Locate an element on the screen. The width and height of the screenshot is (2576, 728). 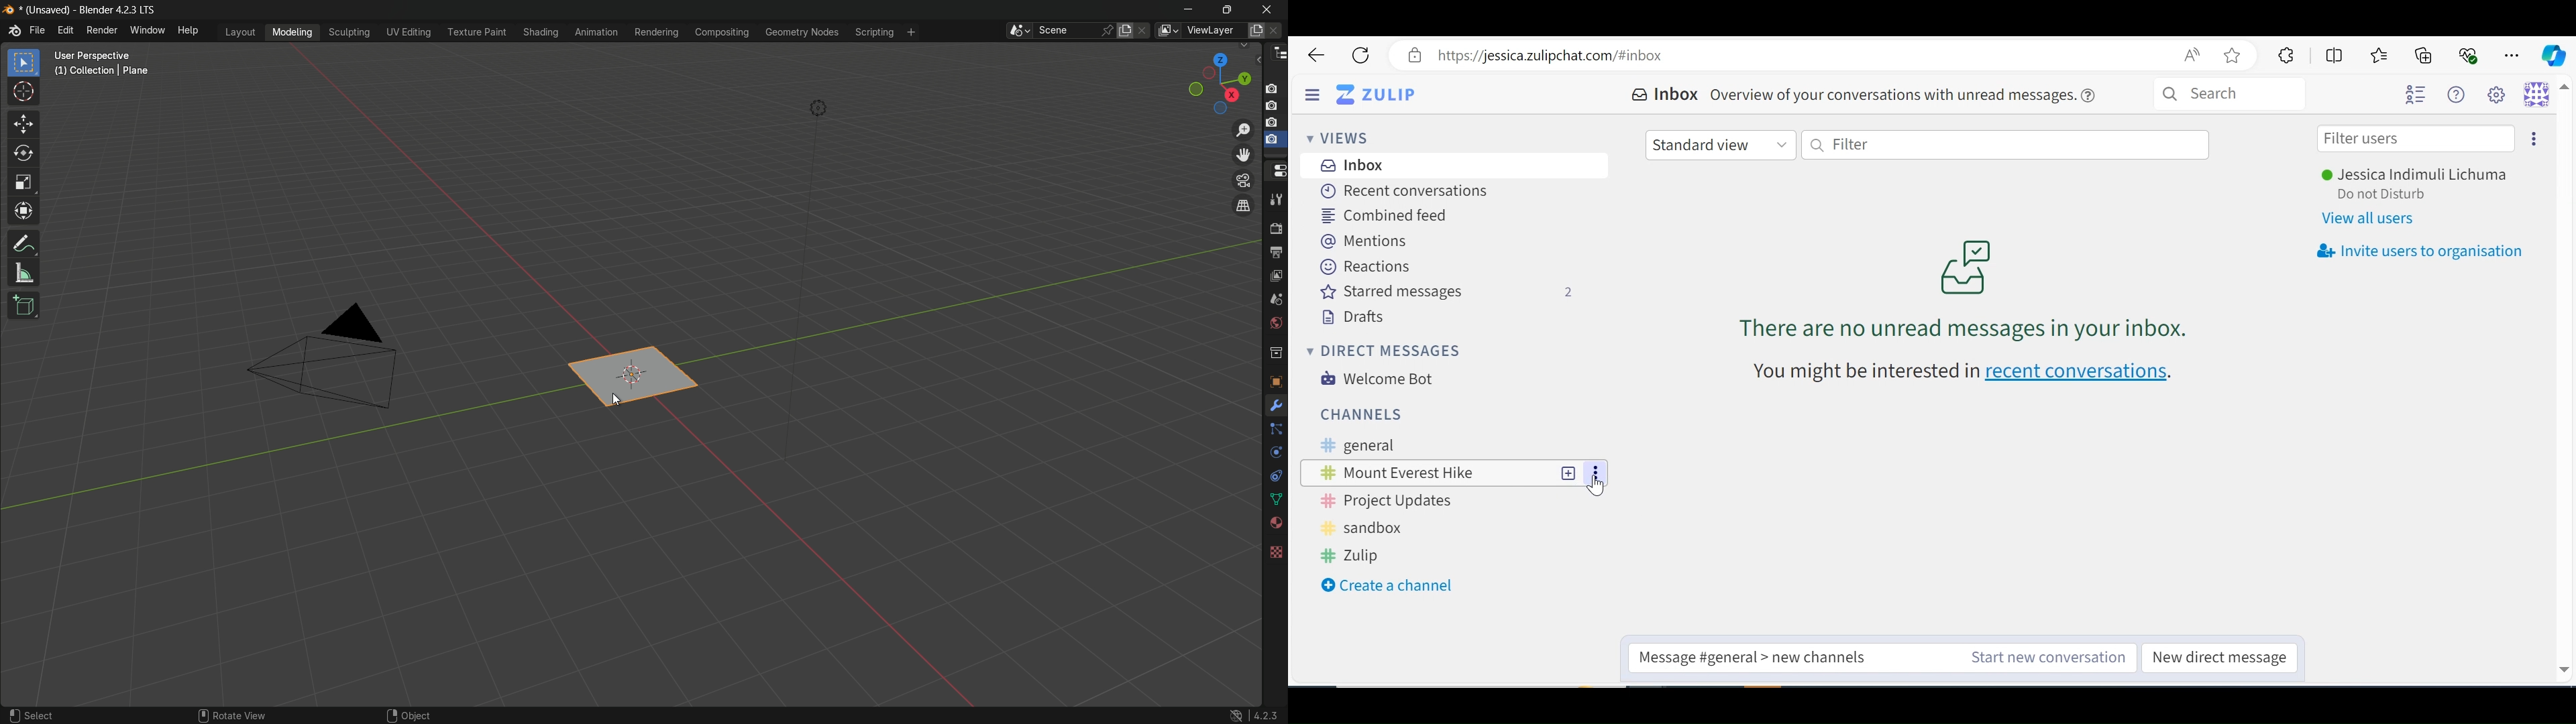
Go back is located at coordinates (1317, 56).